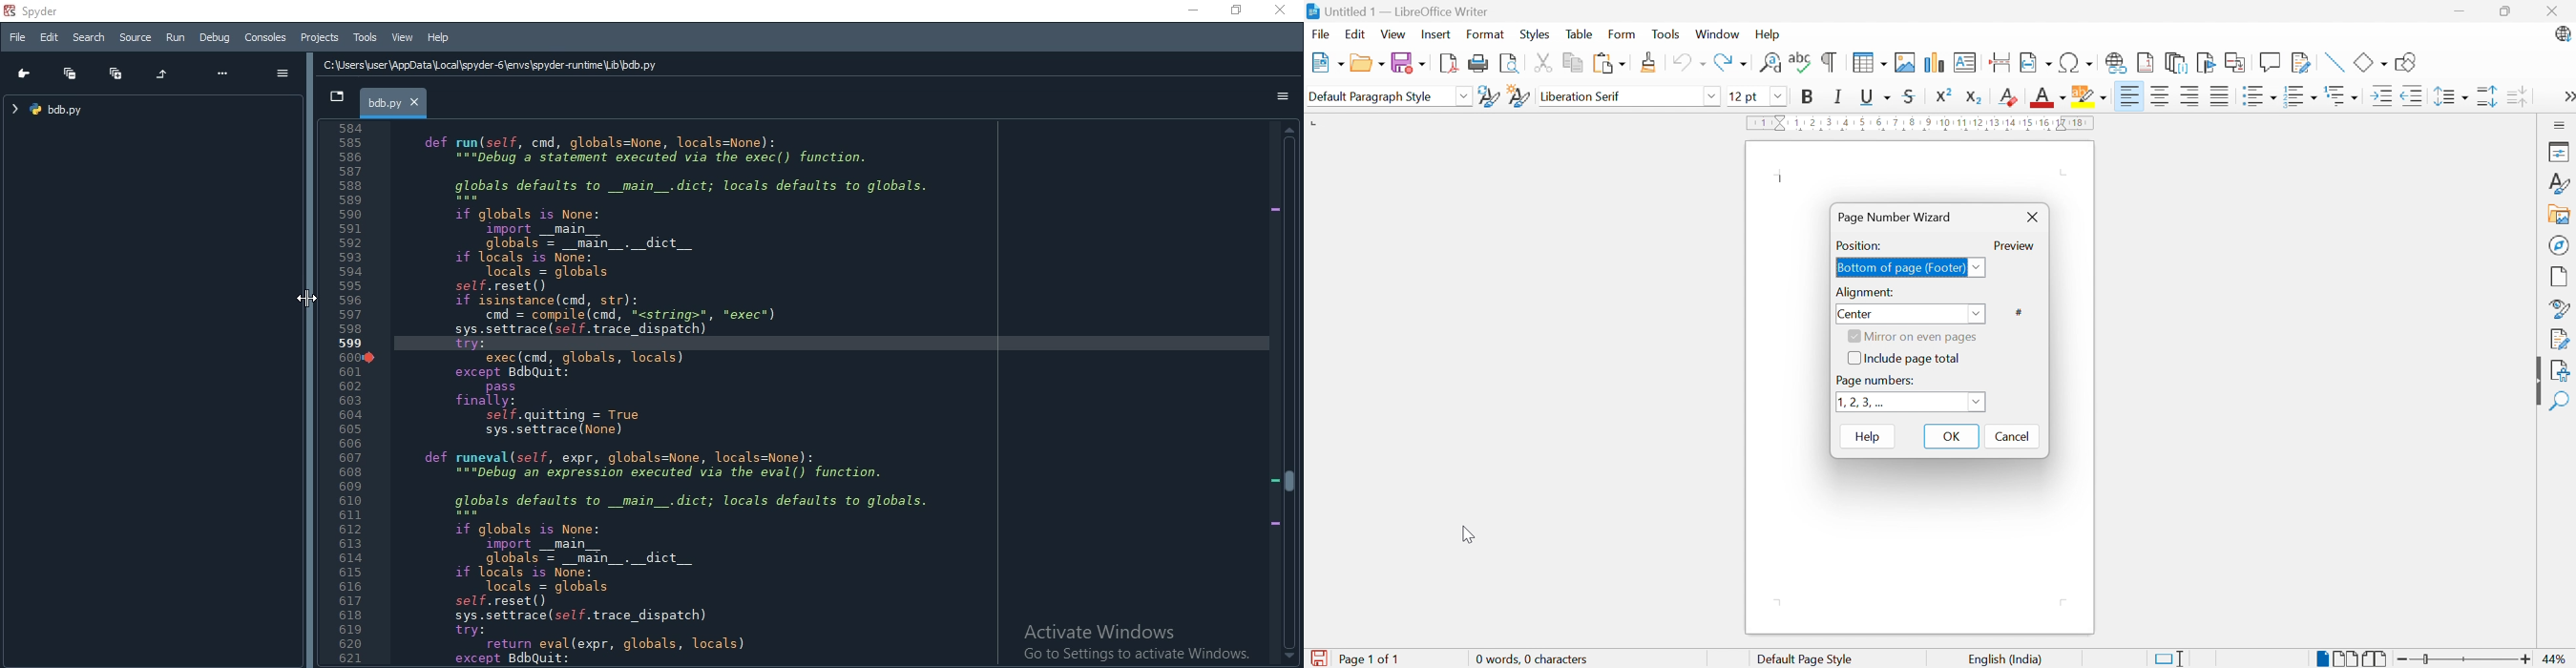  I want to click on Drop down, so click(1974, 401).